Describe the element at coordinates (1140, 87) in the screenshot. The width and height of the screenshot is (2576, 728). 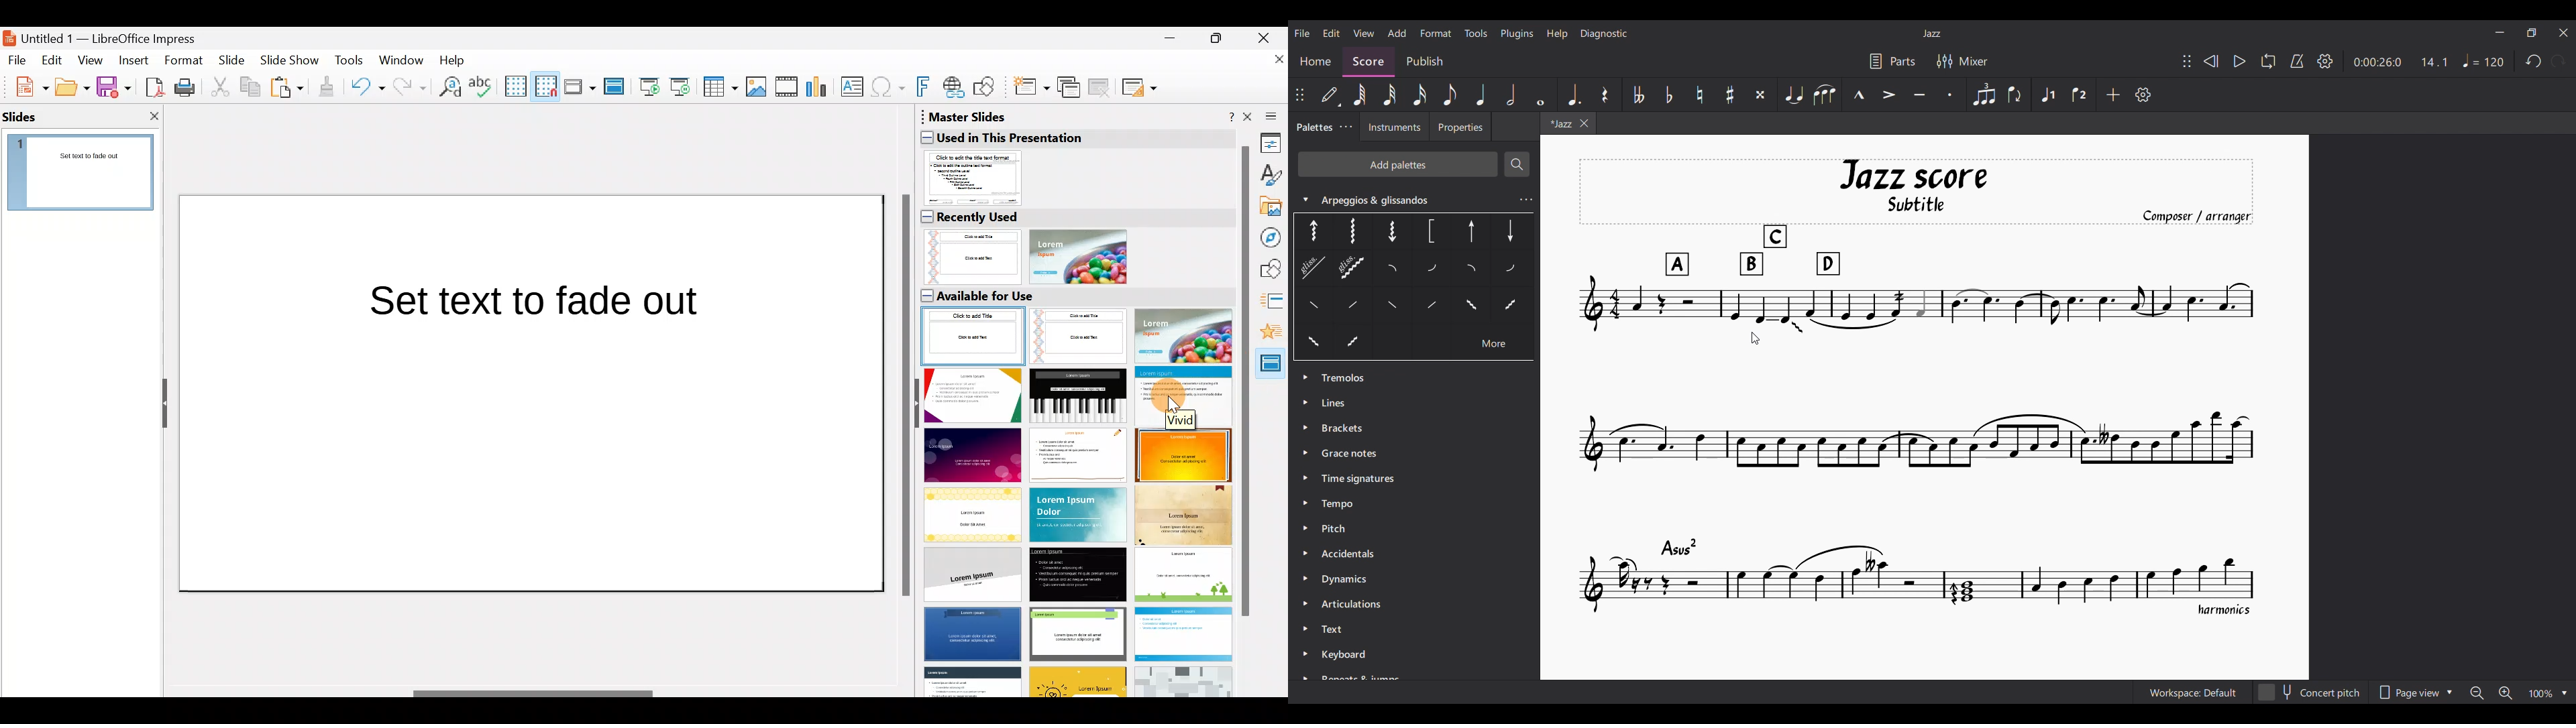
I see `Slide layout` at that location.